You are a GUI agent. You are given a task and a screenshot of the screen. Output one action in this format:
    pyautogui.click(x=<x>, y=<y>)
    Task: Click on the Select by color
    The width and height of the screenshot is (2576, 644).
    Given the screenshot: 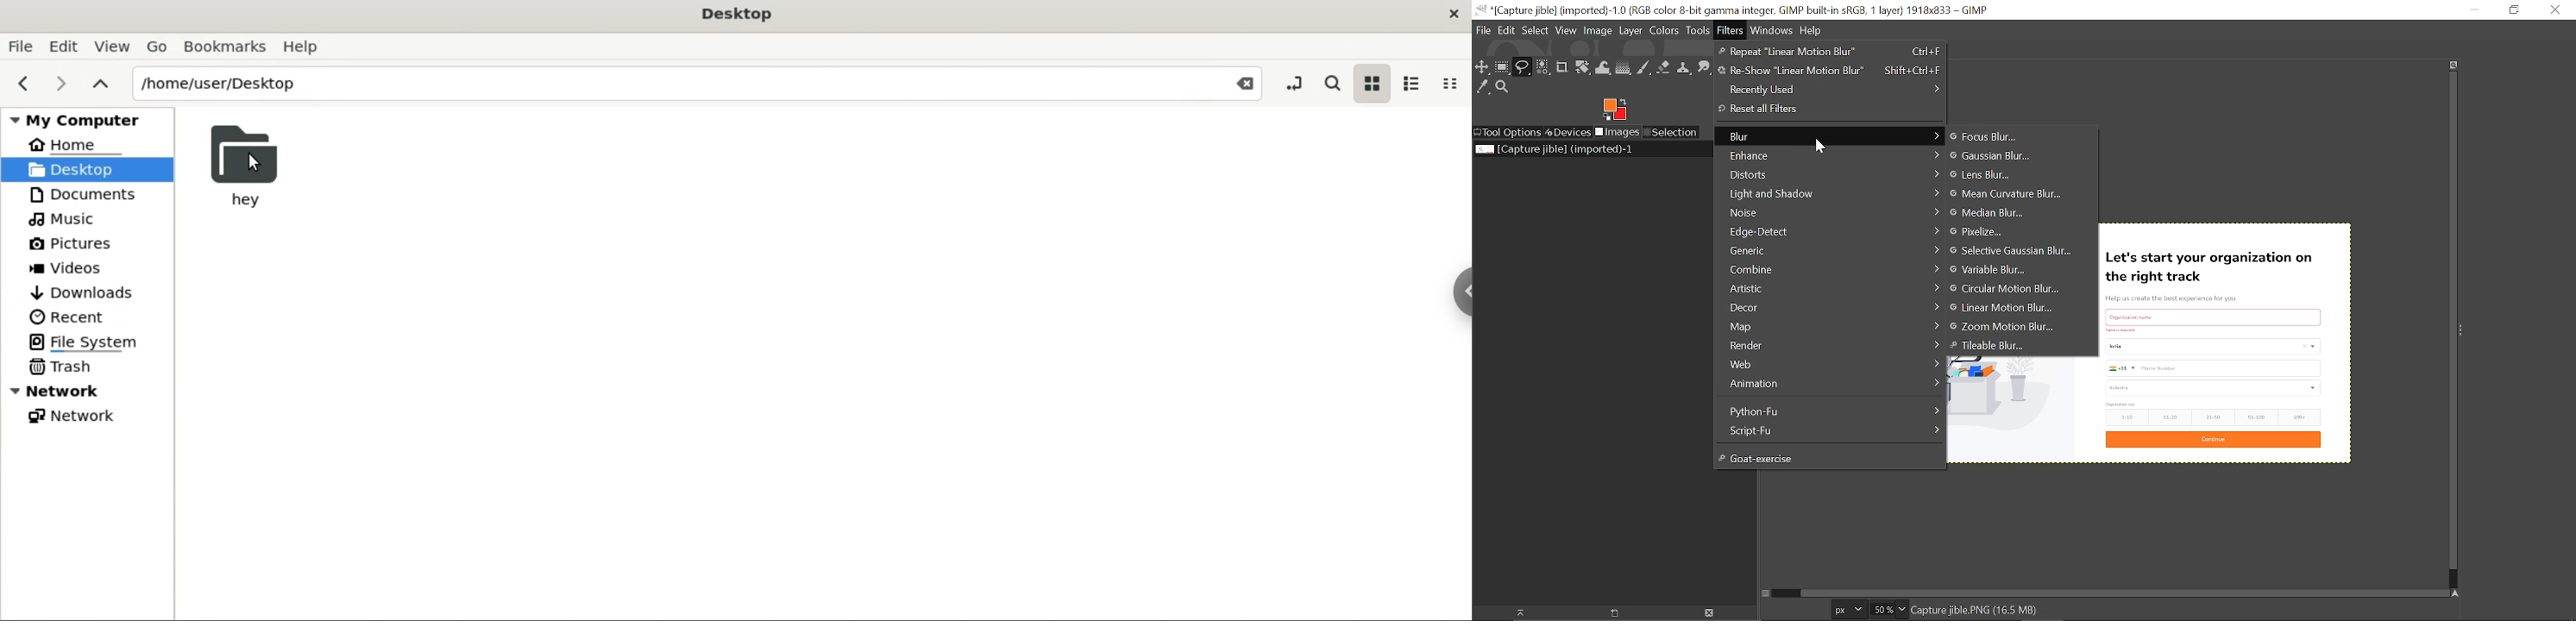 What is the action you would take?
    pyautogui.click(x=1542, y=68)
    